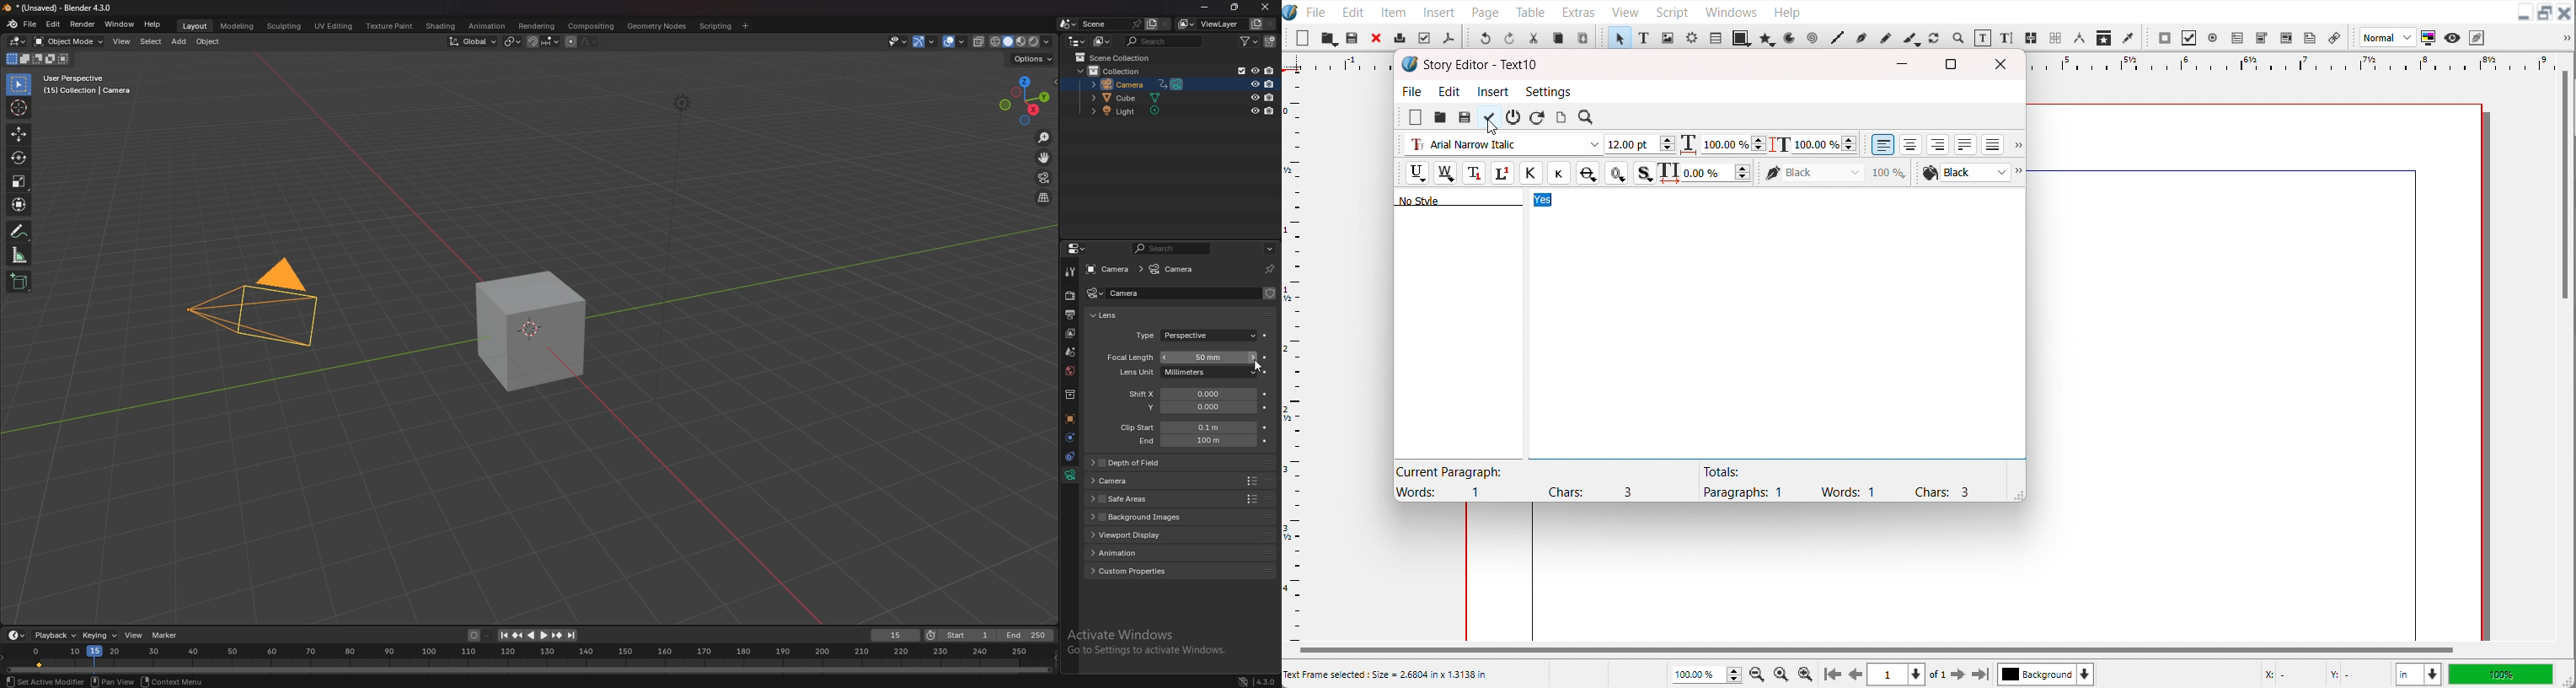  Describe the element at coordinates (2286, 62) in the screenshot. I see `Horizontal scale` at that location.